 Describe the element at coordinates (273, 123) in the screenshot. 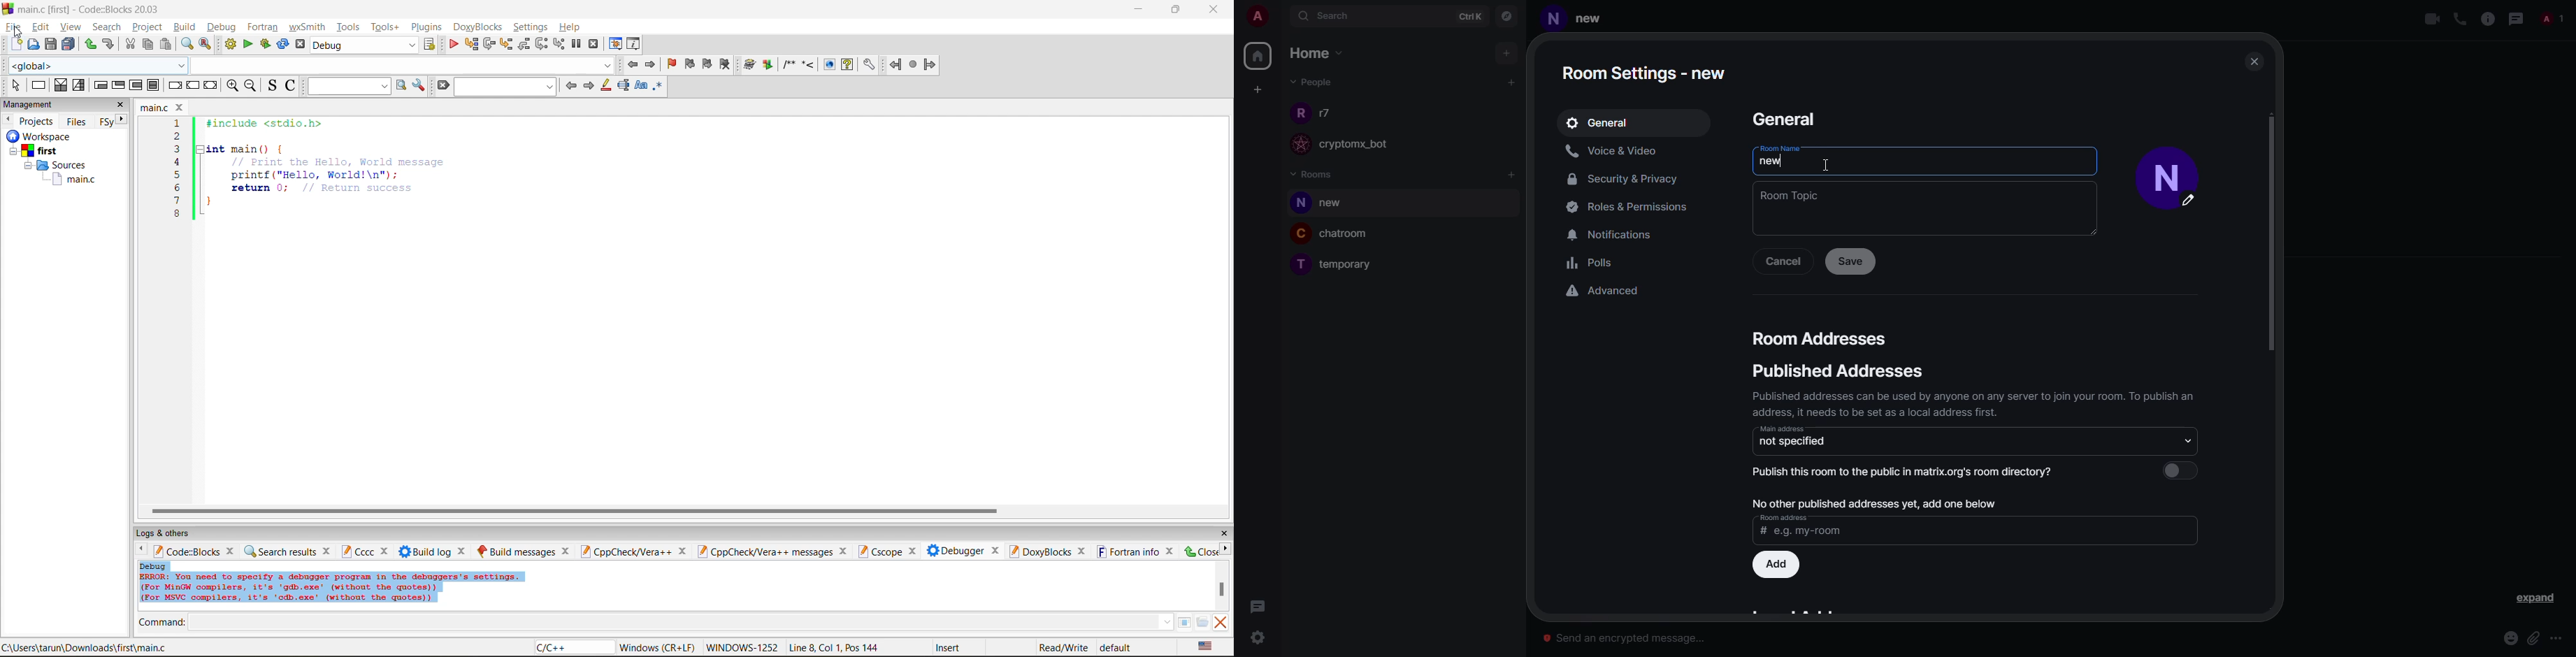

I see `#include <stdio.h>` at that location.